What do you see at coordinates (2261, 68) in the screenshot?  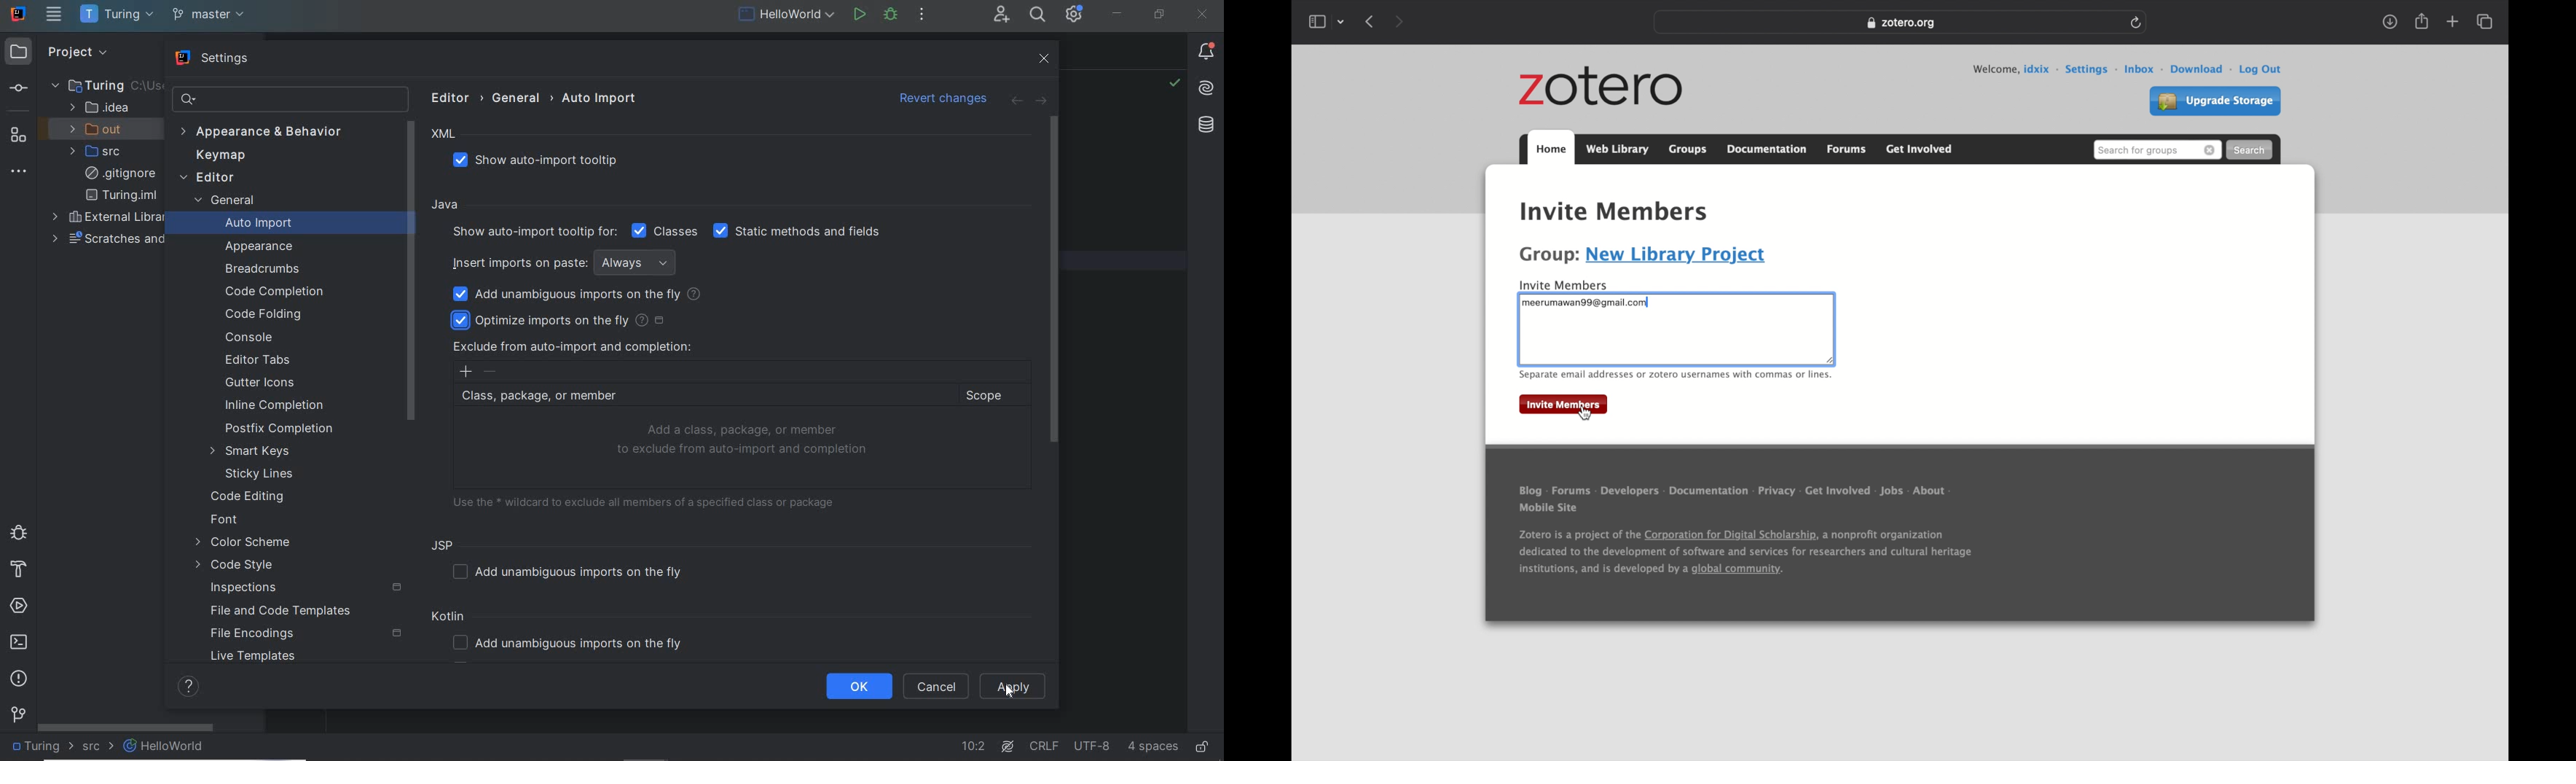 I see `log out` at bounding box center [2261, 68].